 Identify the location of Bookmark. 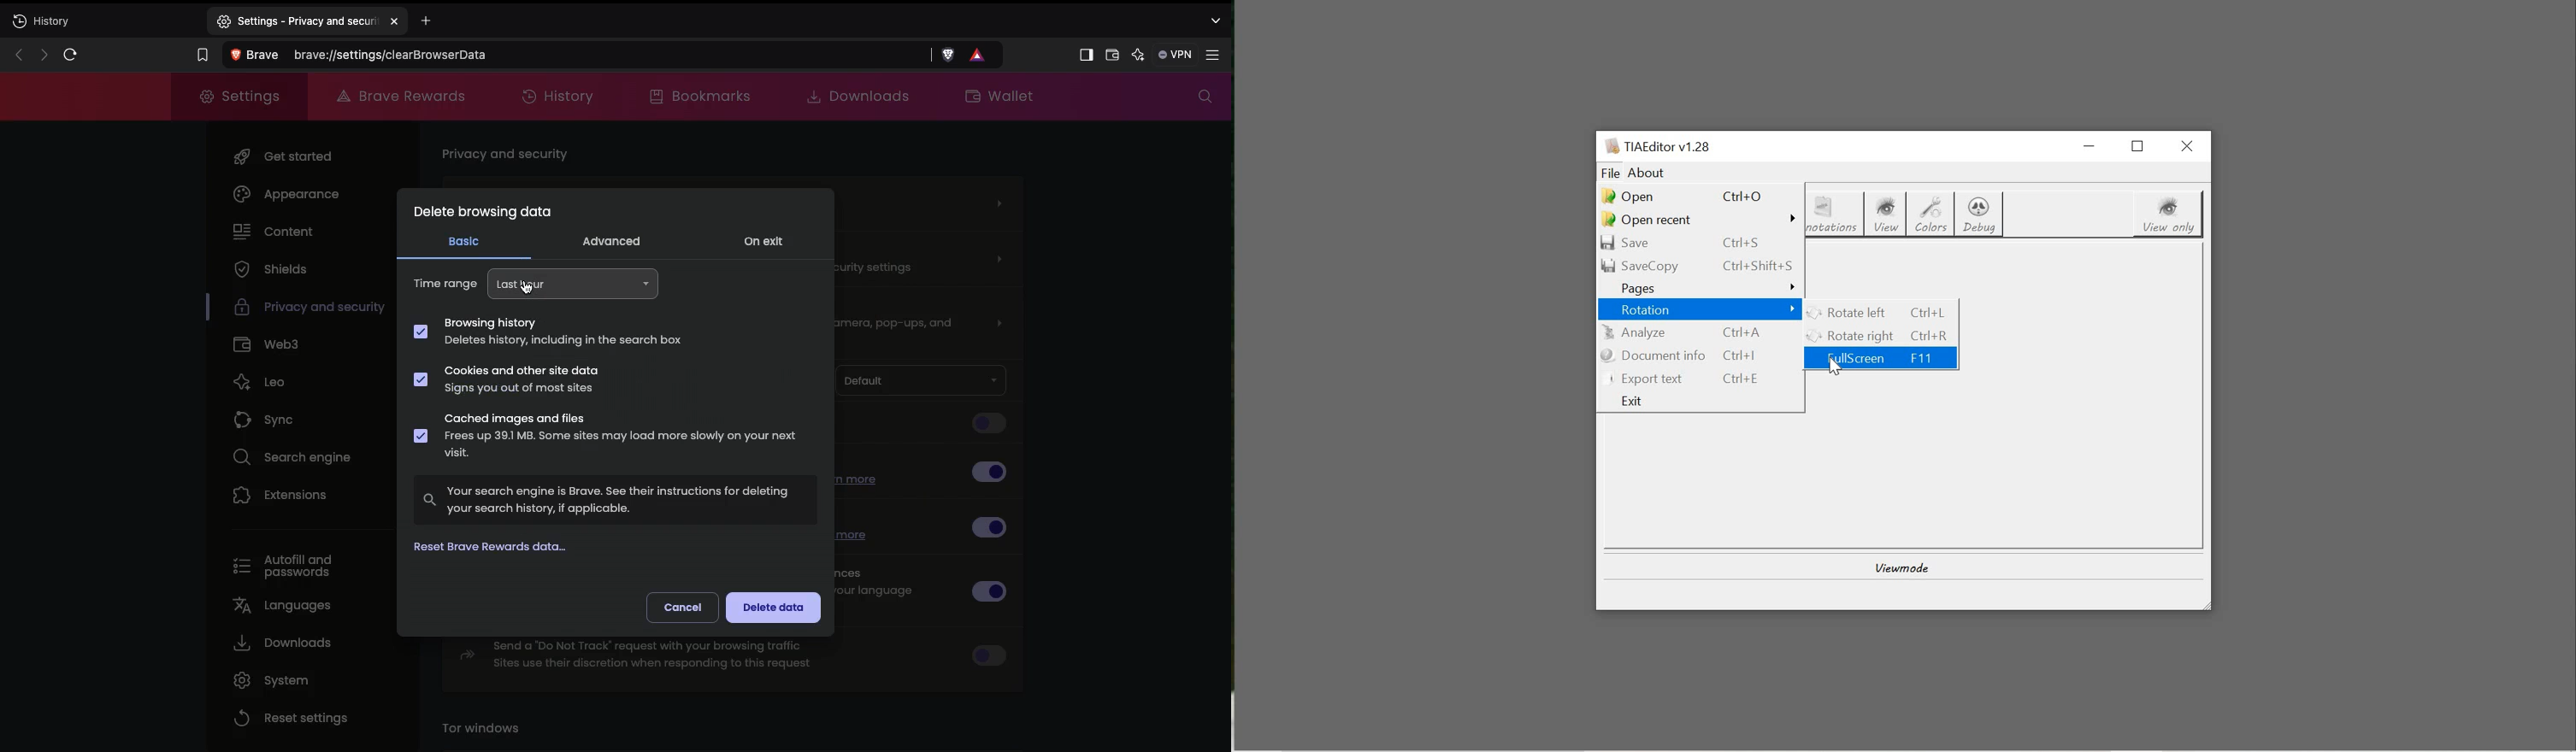
(198, 53).